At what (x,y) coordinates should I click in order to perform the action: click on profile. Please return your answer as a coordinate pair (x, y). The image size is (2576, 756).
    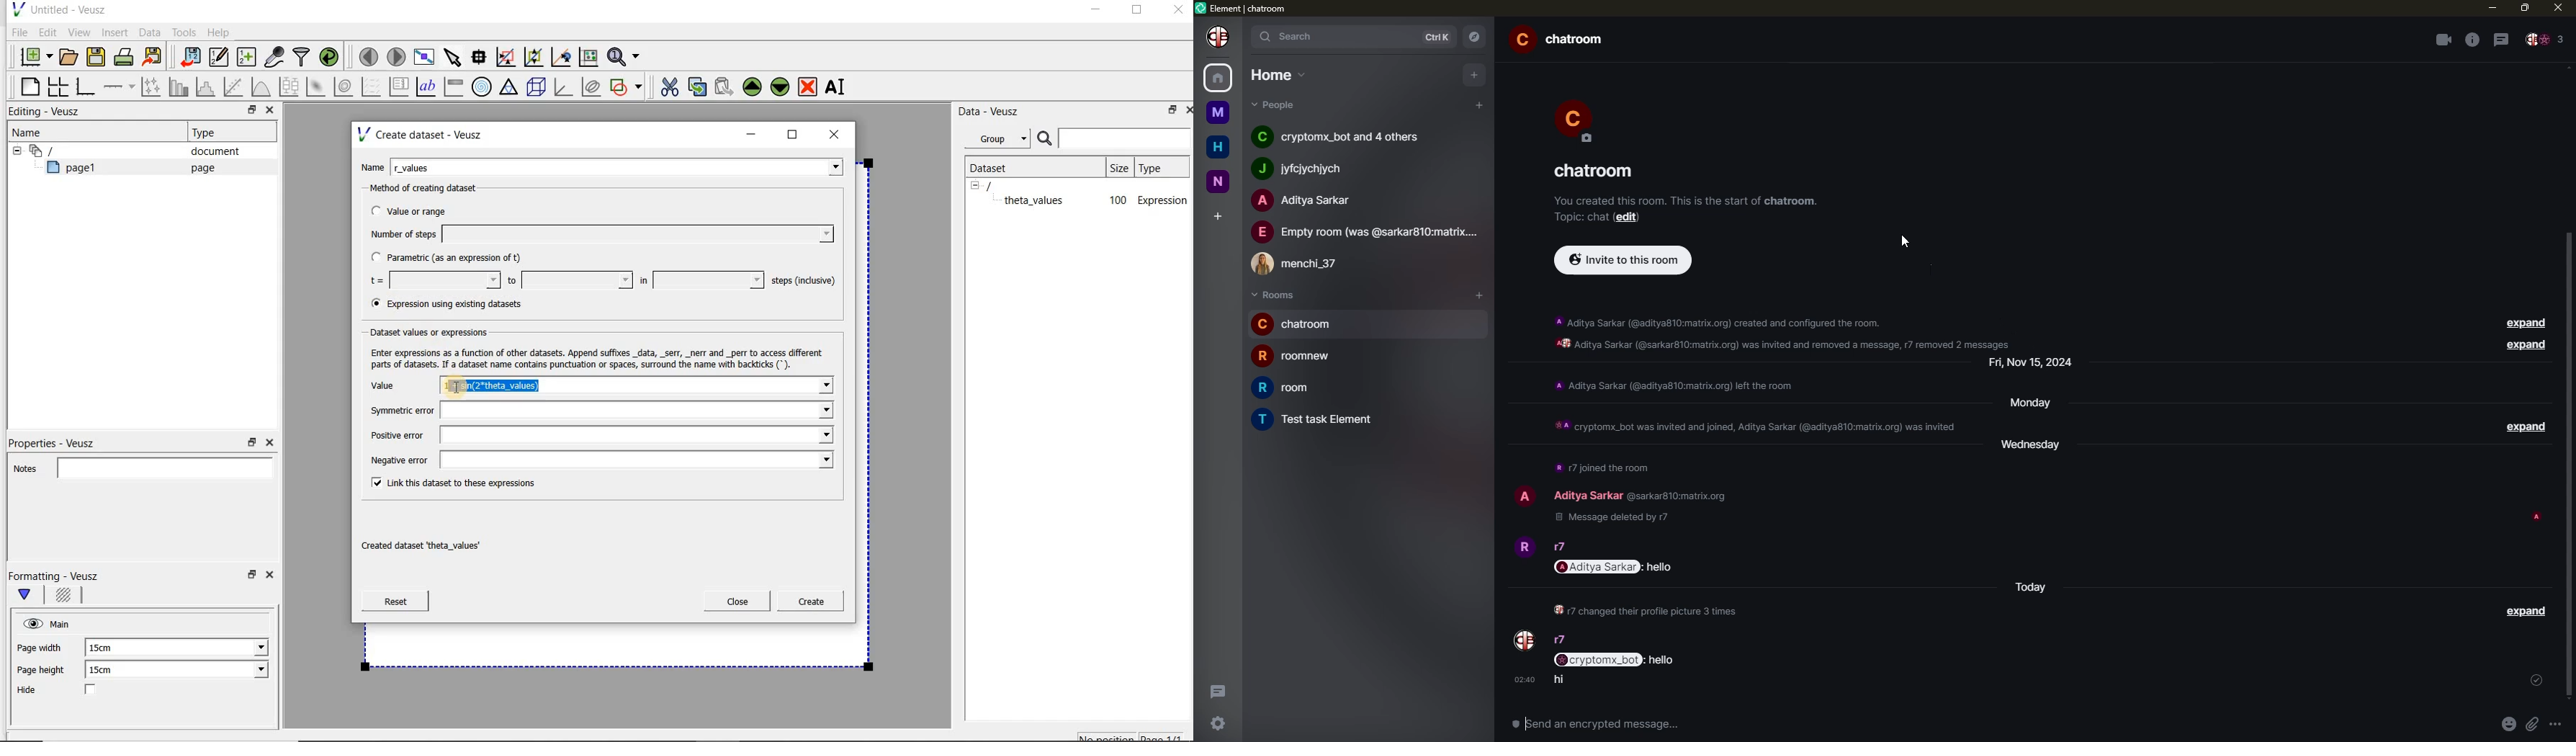
    Looking at the image, I should click on (1583, 120).